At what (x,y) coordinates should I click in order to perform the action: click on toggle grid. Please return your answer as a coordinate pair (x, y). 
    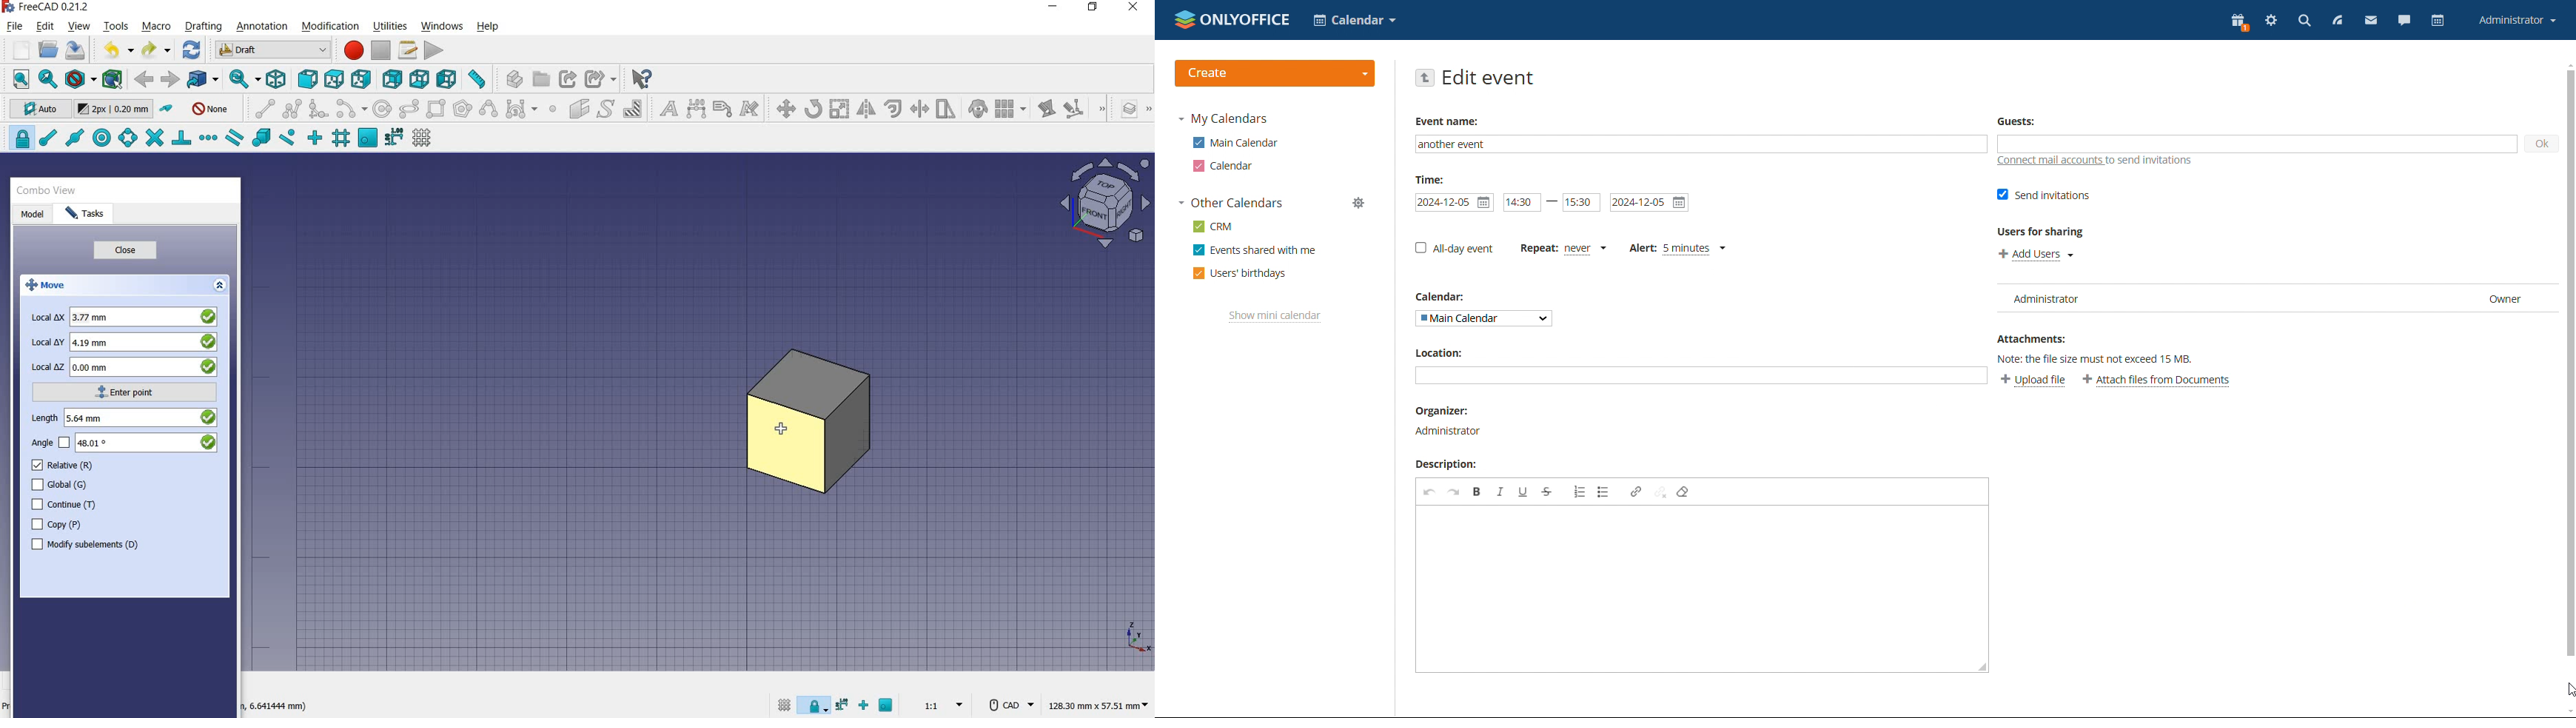
    Looking at the image, I should click on (785, 706).